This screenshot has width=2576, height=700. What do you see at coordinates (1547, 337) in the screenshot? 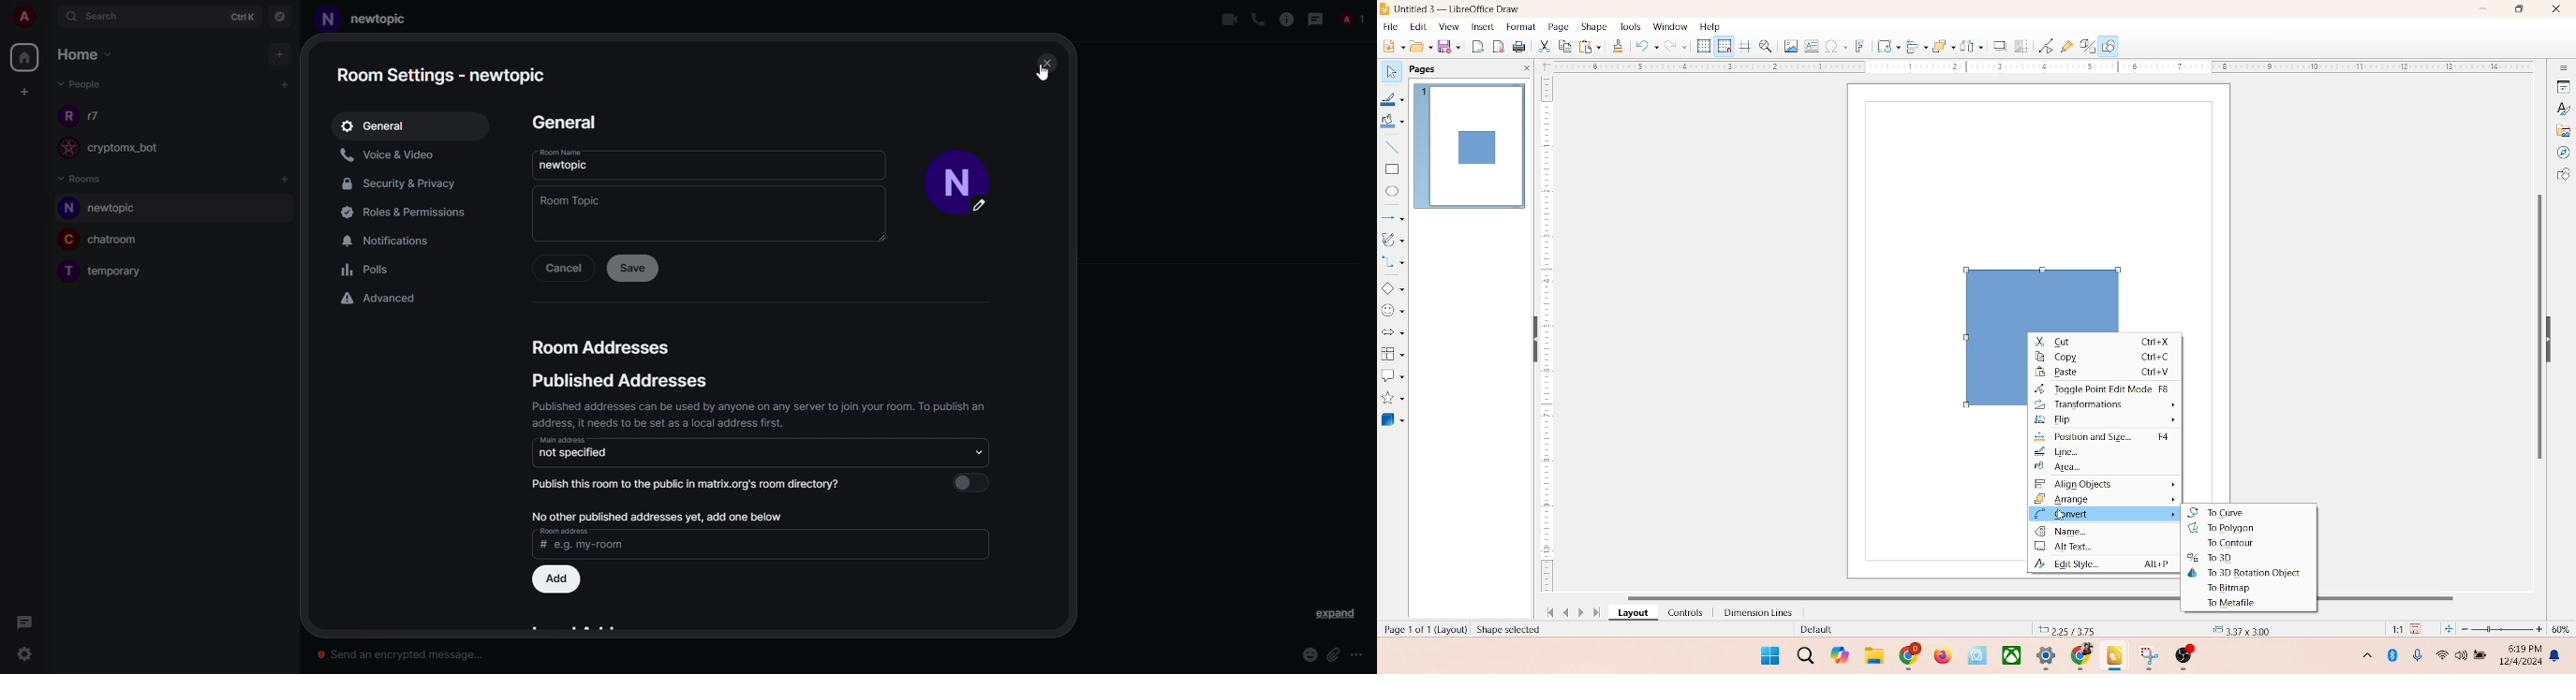
I see `scale bar` at bounding box center [1547, 337].